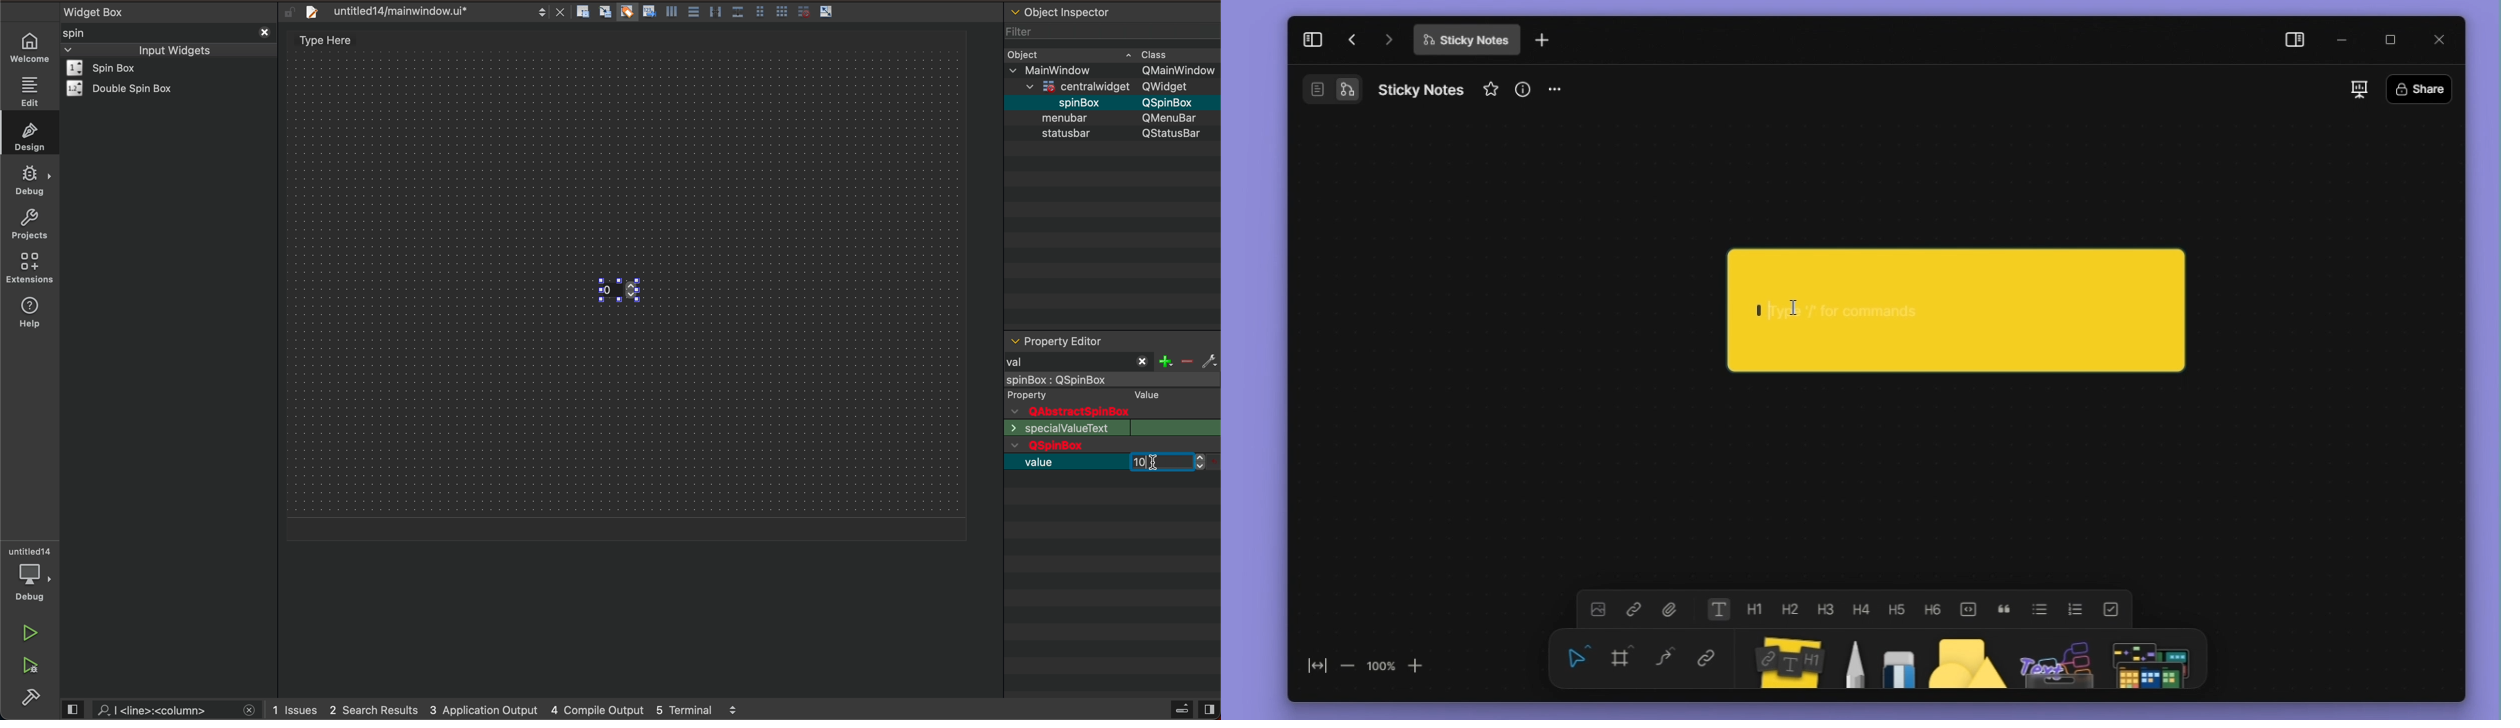 This screenshot has width=2520, height=728. I want to click on heading, so click(1794, 609).